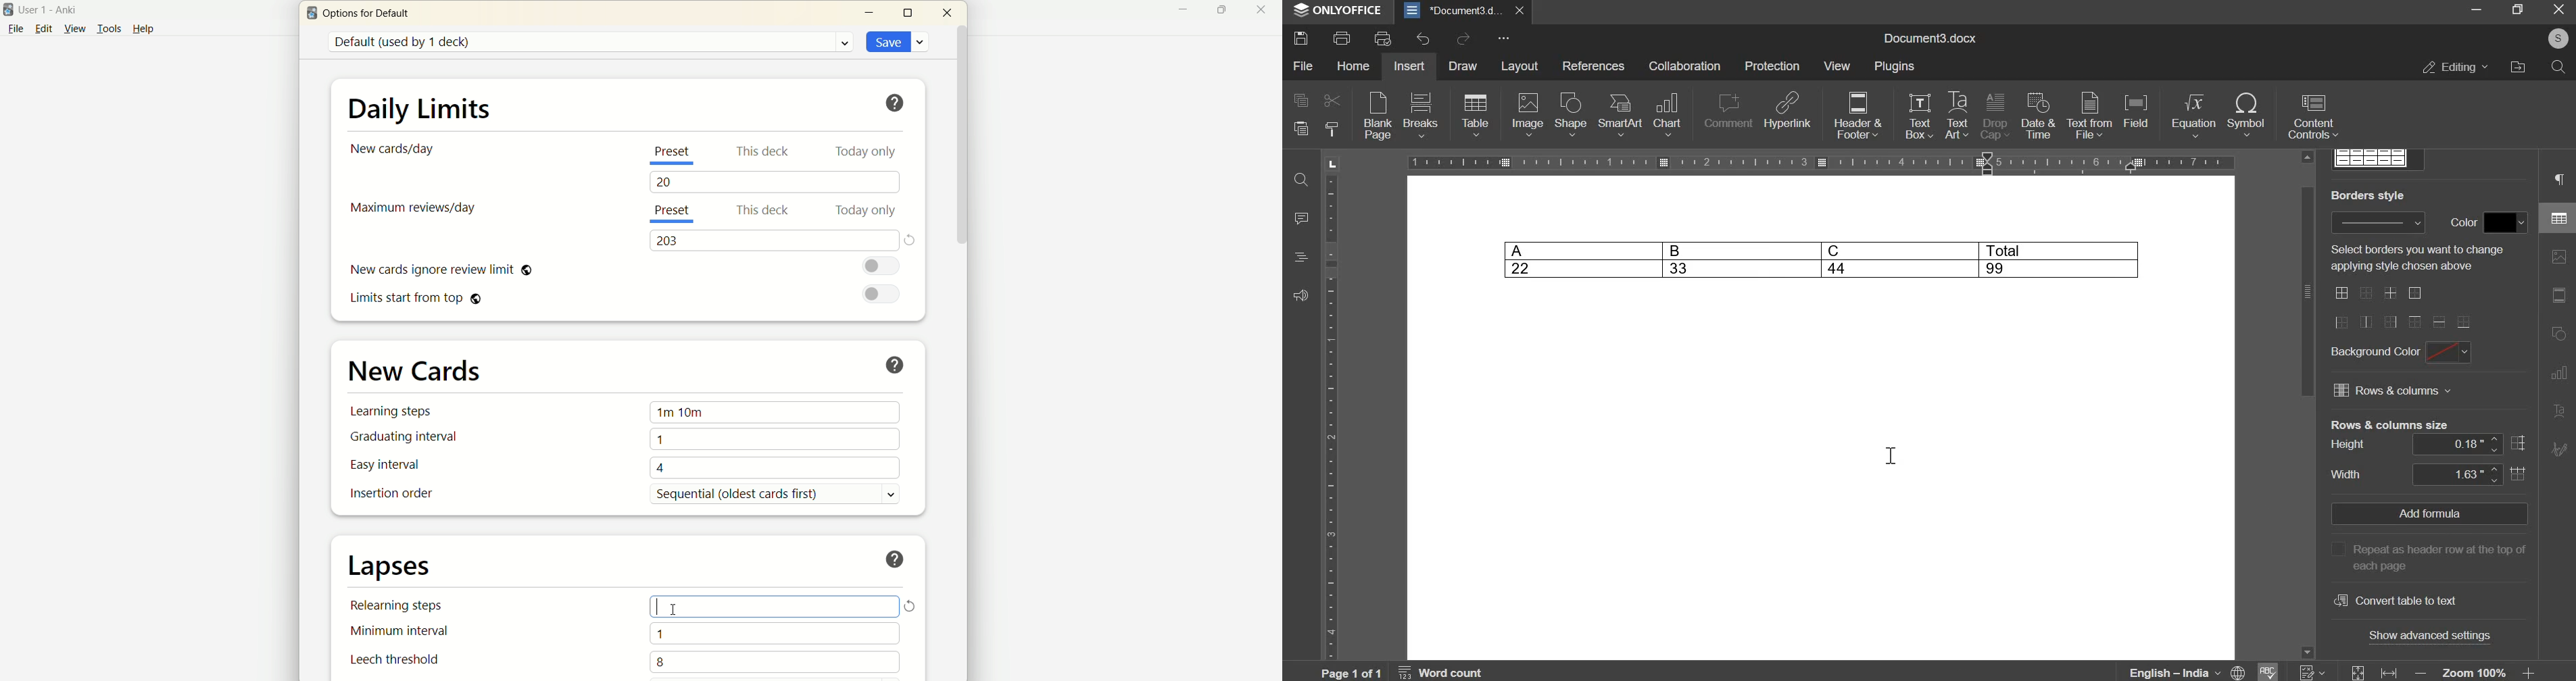 This screenshot has height=700, width=2576. I want to click on account holder, so click(2558, 39).